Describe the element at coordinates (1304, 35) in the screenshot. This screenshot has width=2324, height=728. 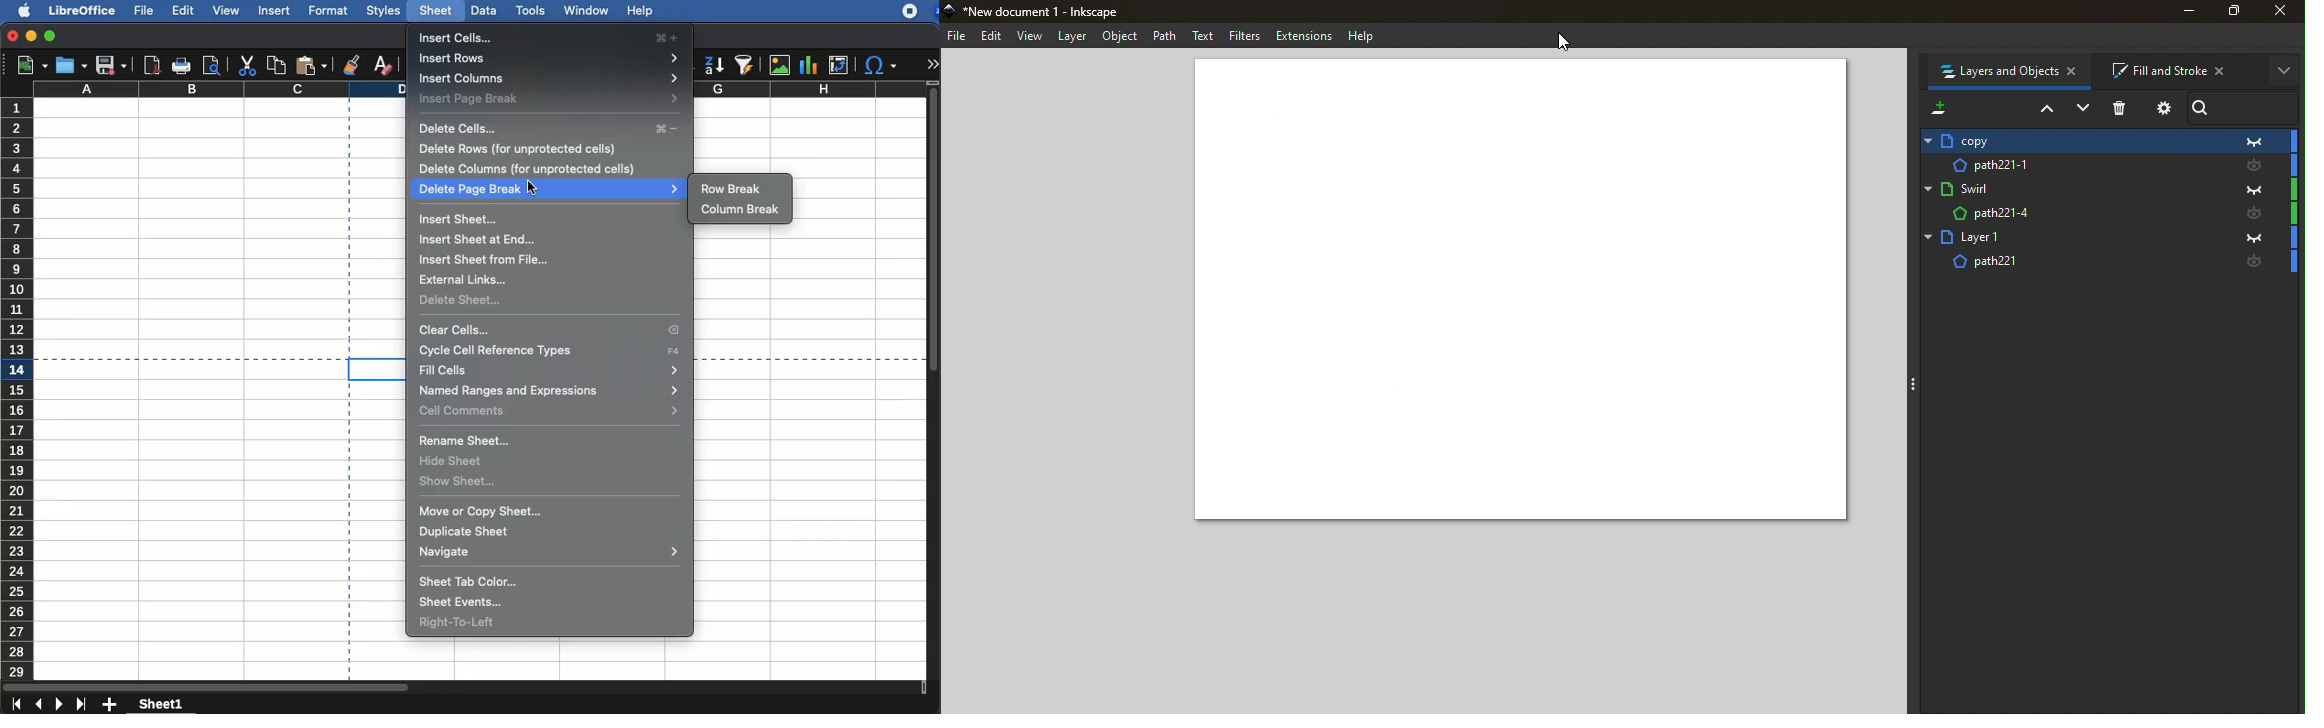
I see `Extensions` at that location.